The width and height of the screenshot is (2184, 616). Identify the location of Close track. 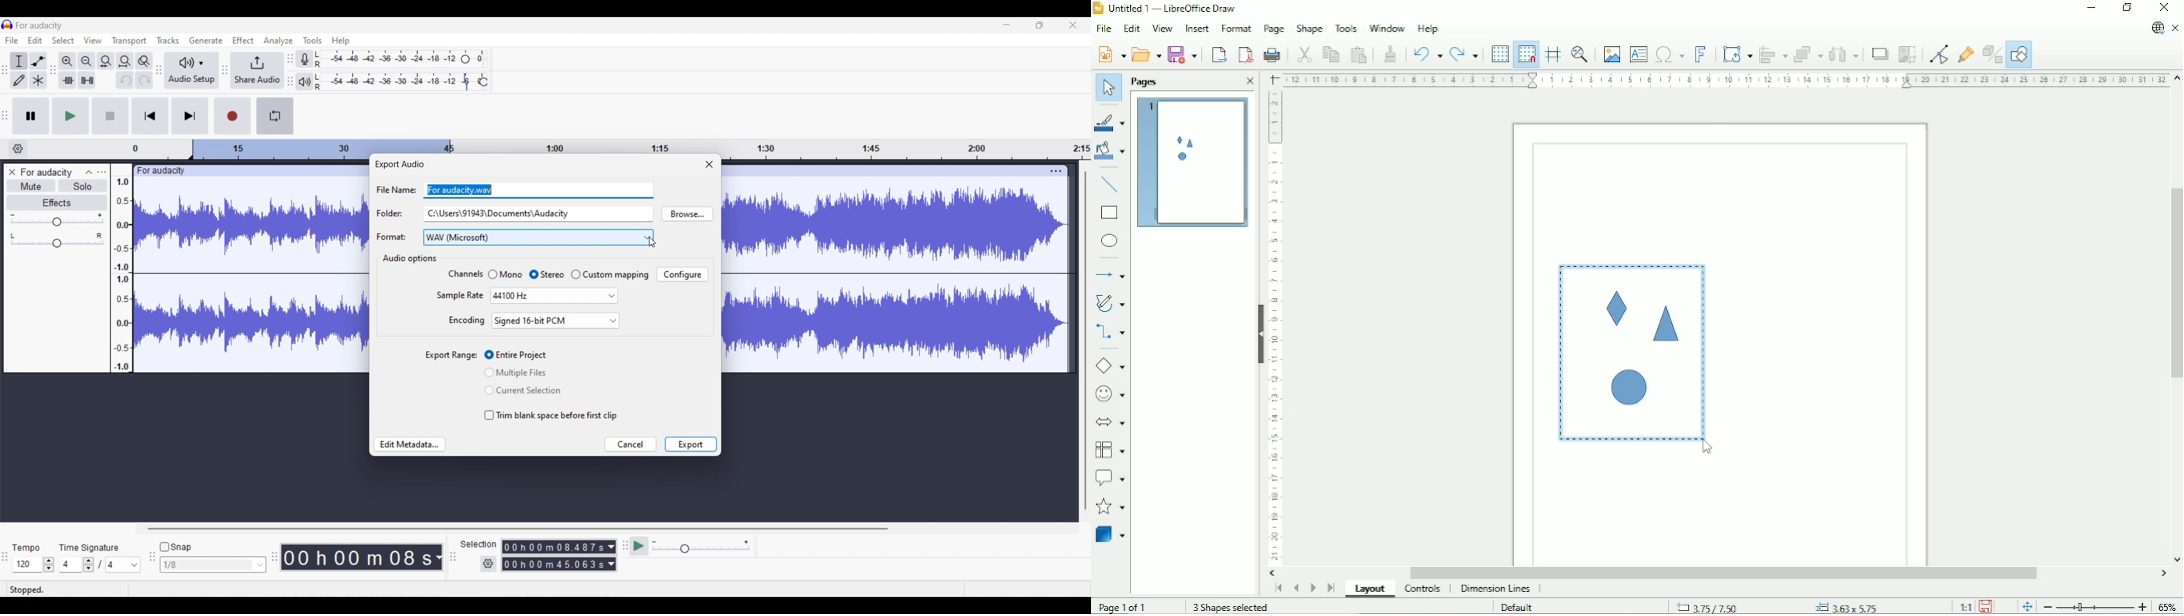
(13, 172).